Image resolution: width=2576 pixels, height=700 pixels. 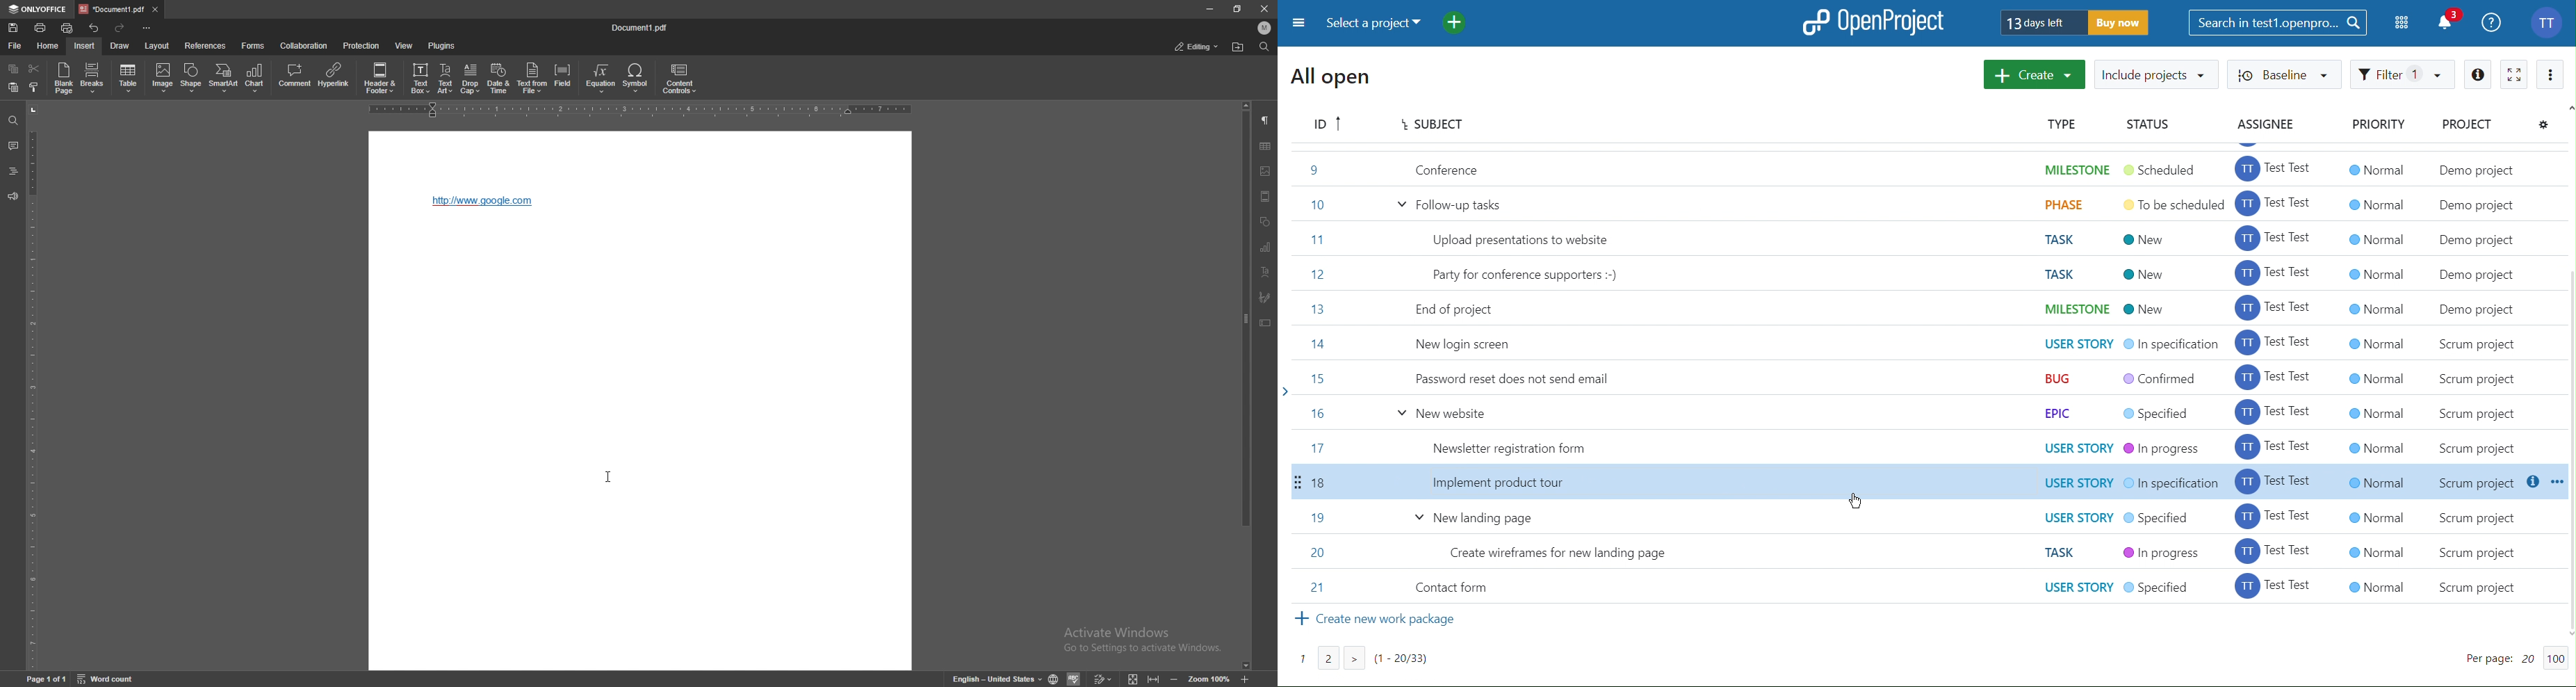 What do you see at coordinates (2495, 374) in the screenshot?
I see `Projects of Work Packages` at bounding box center [2495, 374].